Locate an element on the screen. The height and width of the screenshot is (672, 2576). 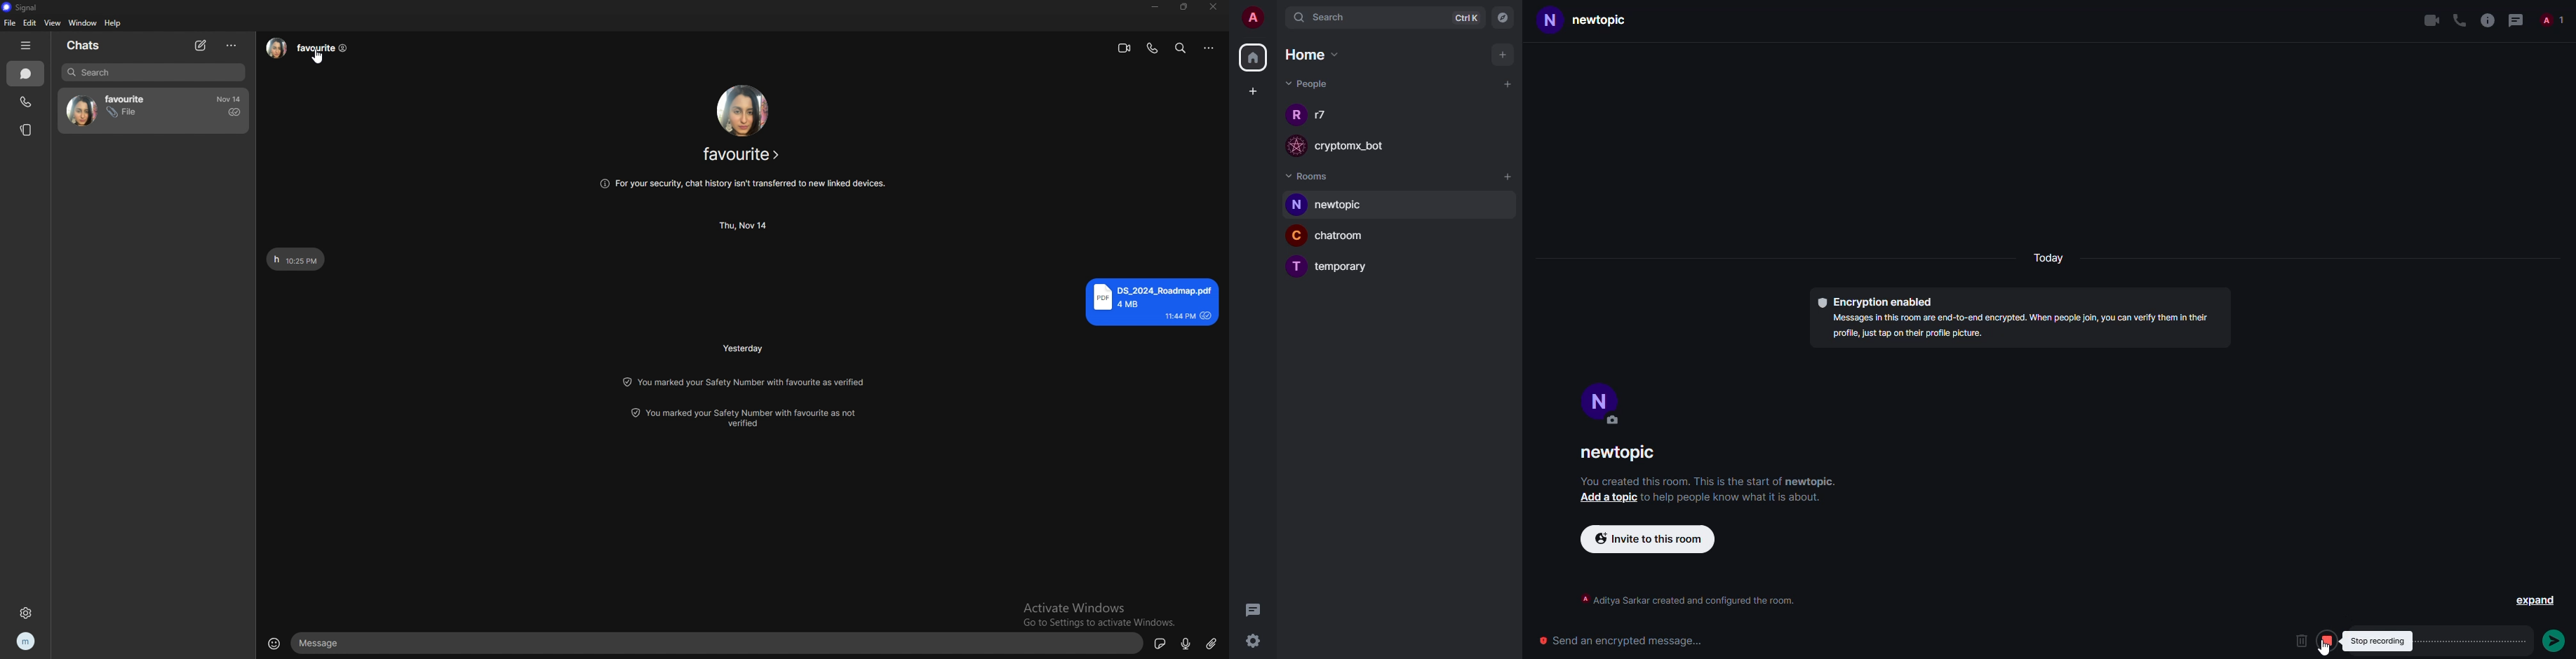
N is located at coordinates (1550, 21).